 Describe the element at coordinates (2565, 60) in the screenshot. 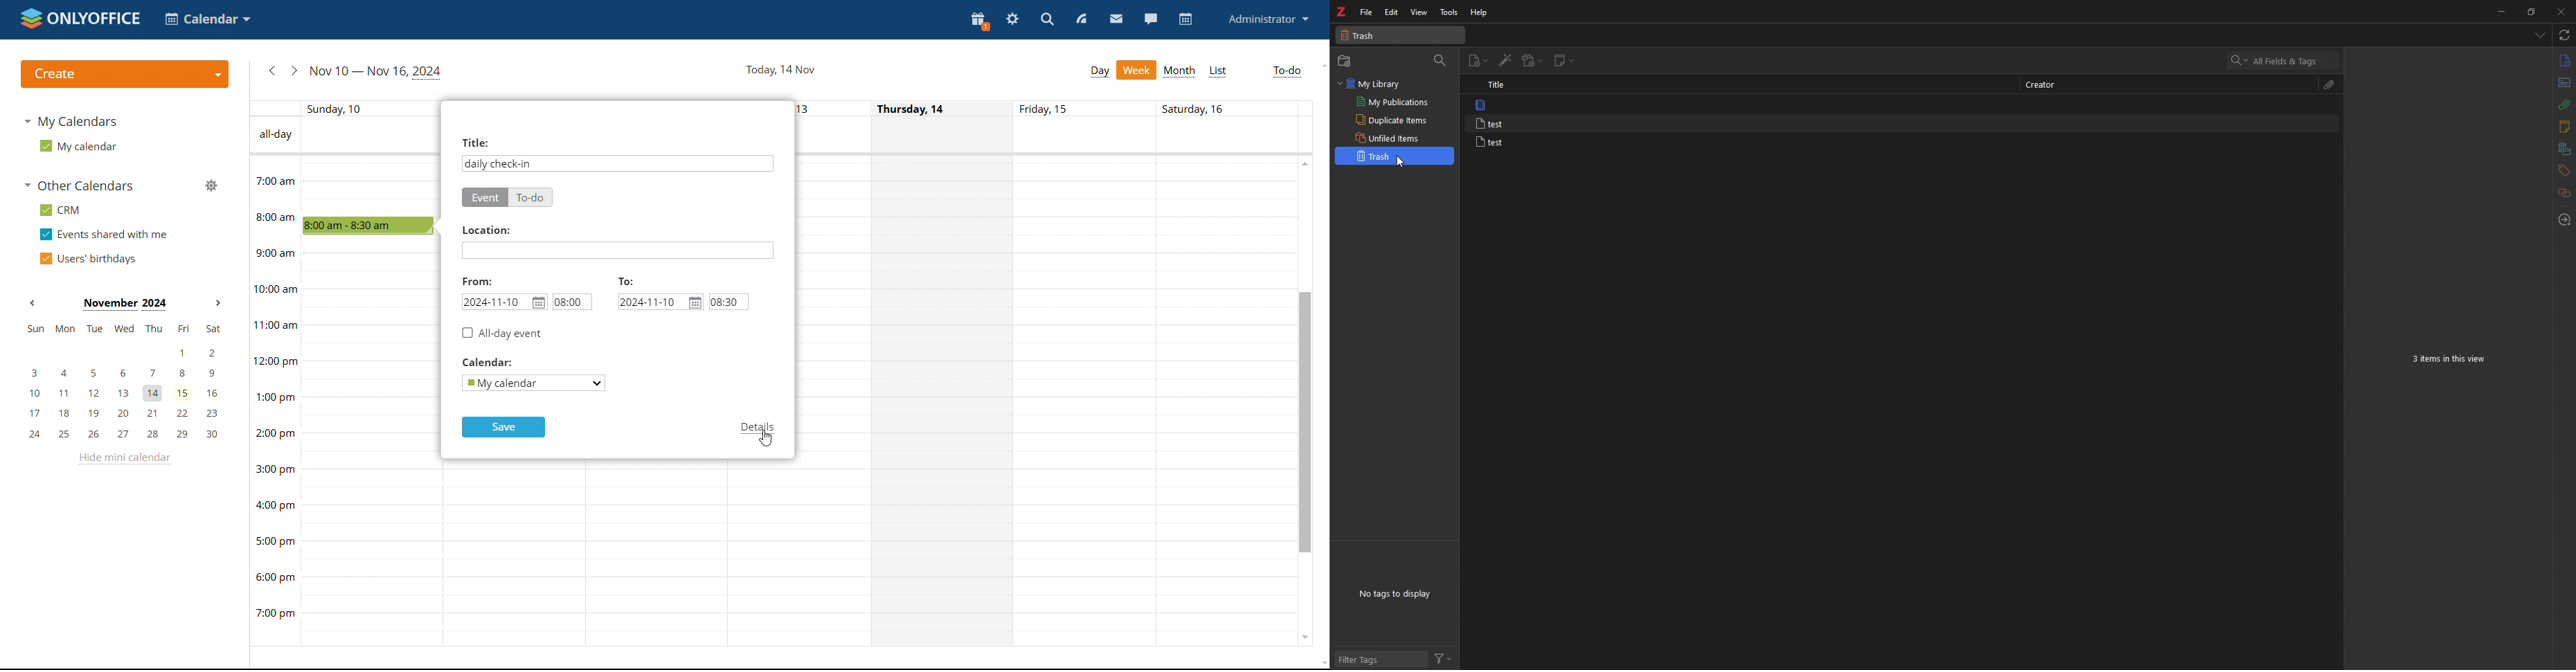

I see `info` at that location.